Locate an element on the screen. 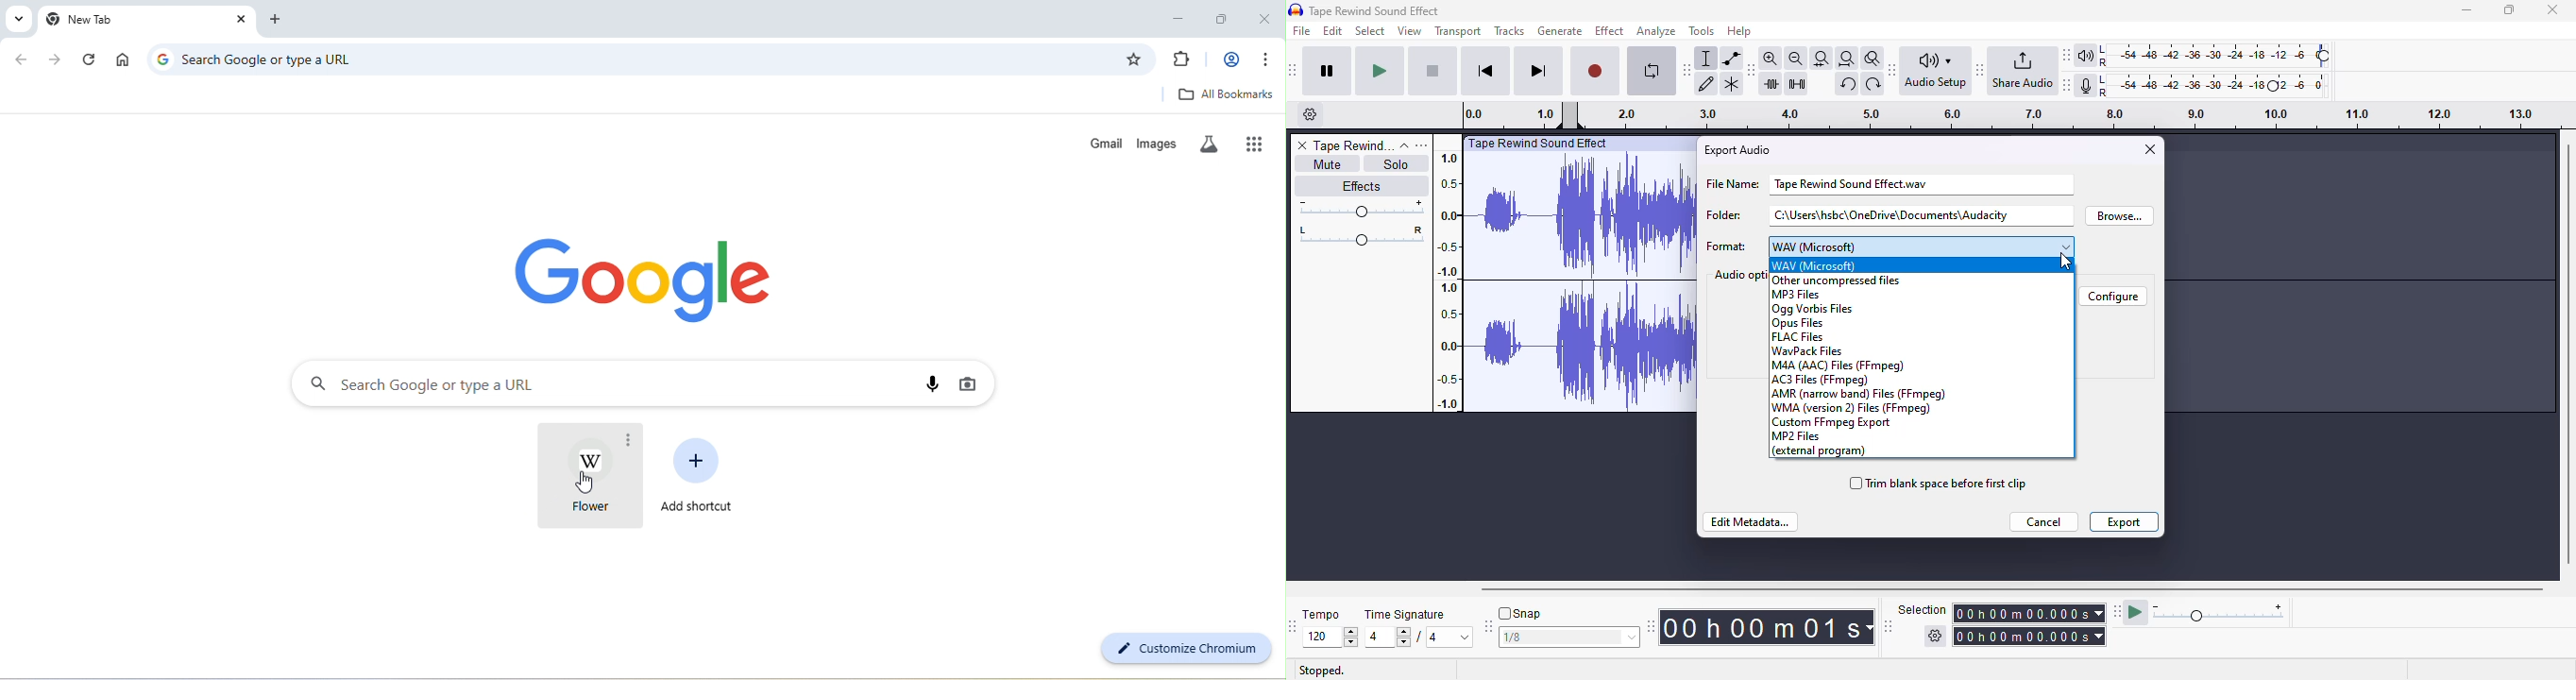 The image size is (2576, 700). select is located at coordinates (1371, 30).